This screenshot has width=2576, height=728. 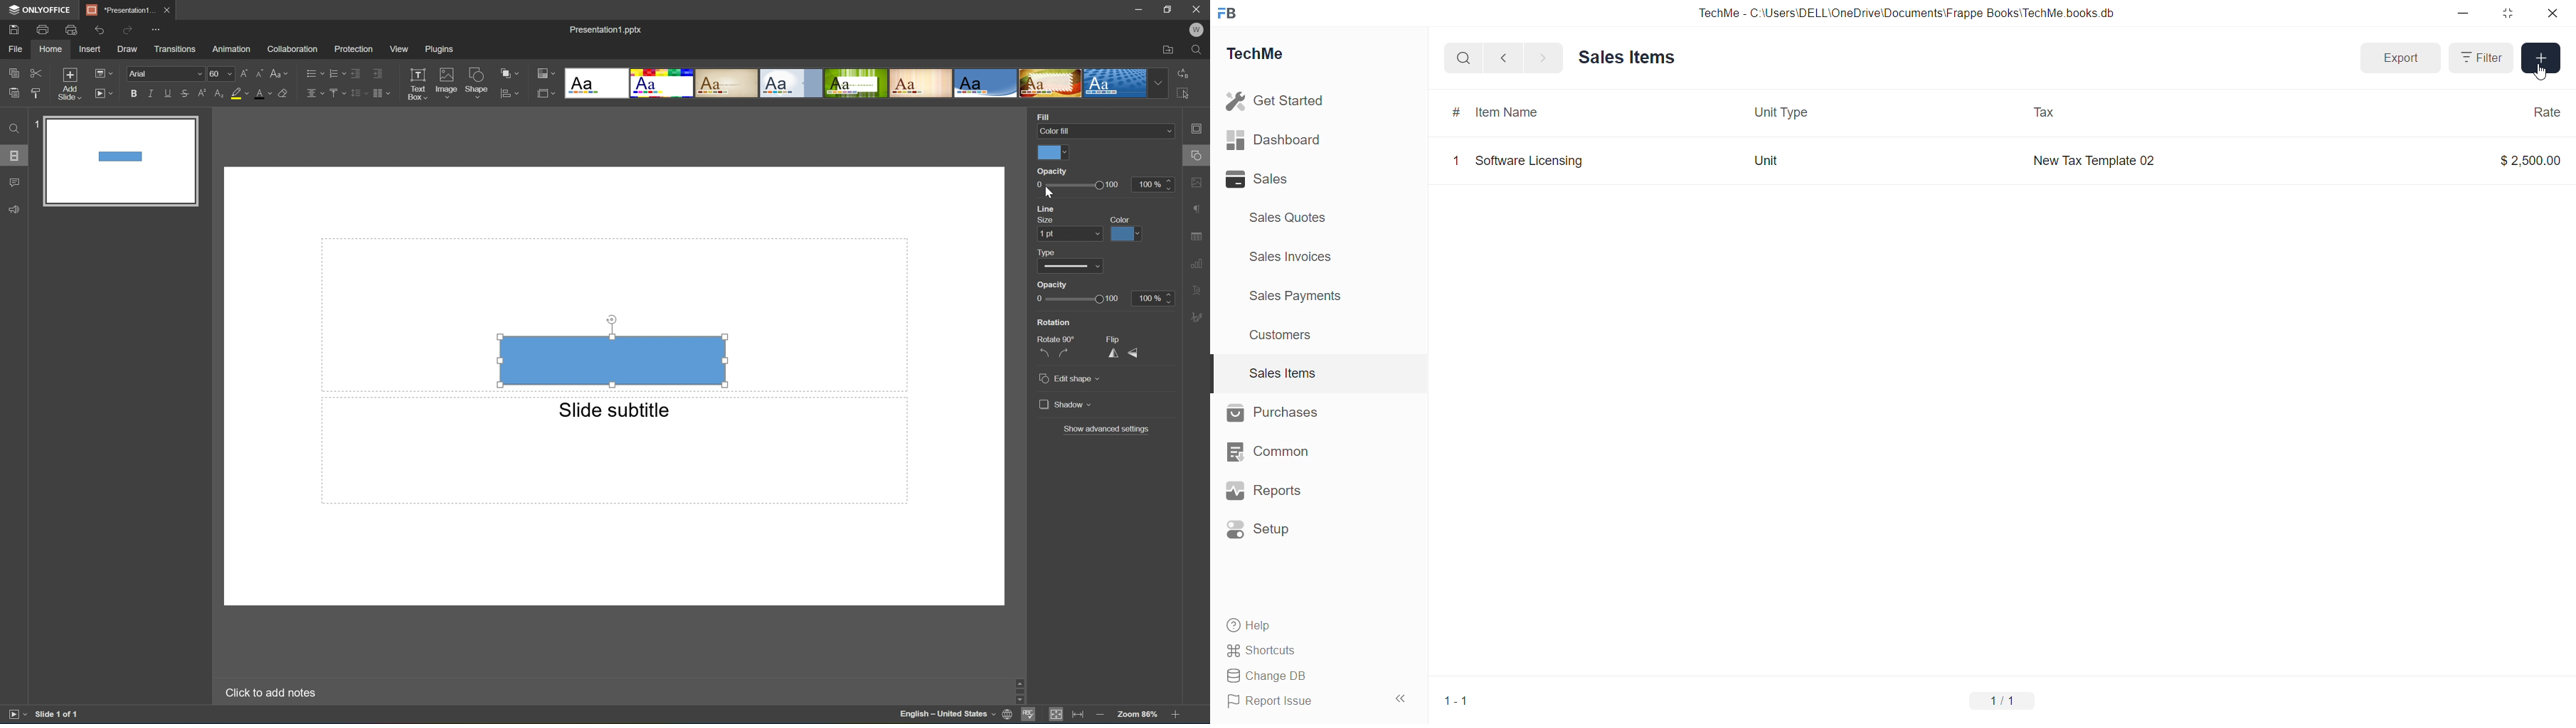 I want to click on Rotate 90°, so click(x=1055, y=337).